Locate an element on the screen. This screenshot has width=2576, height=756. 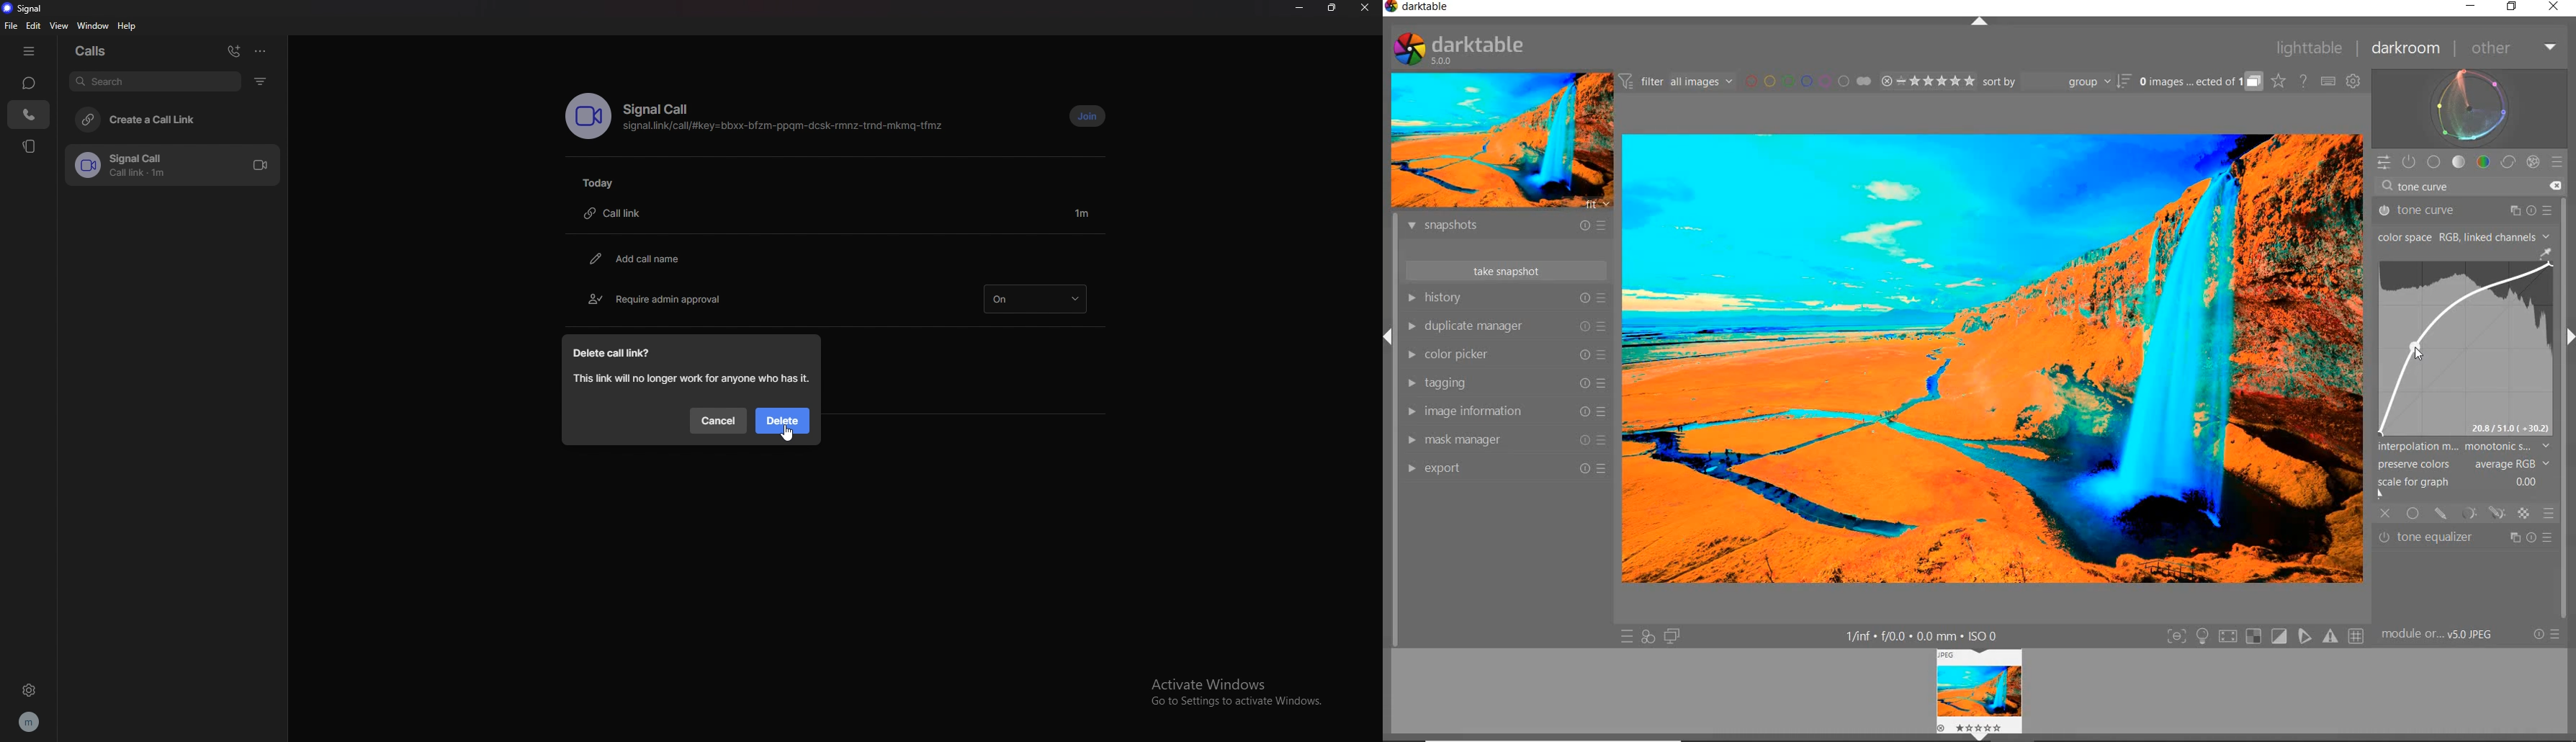
INTERPOLATION is located at coordinates (2465, 448).